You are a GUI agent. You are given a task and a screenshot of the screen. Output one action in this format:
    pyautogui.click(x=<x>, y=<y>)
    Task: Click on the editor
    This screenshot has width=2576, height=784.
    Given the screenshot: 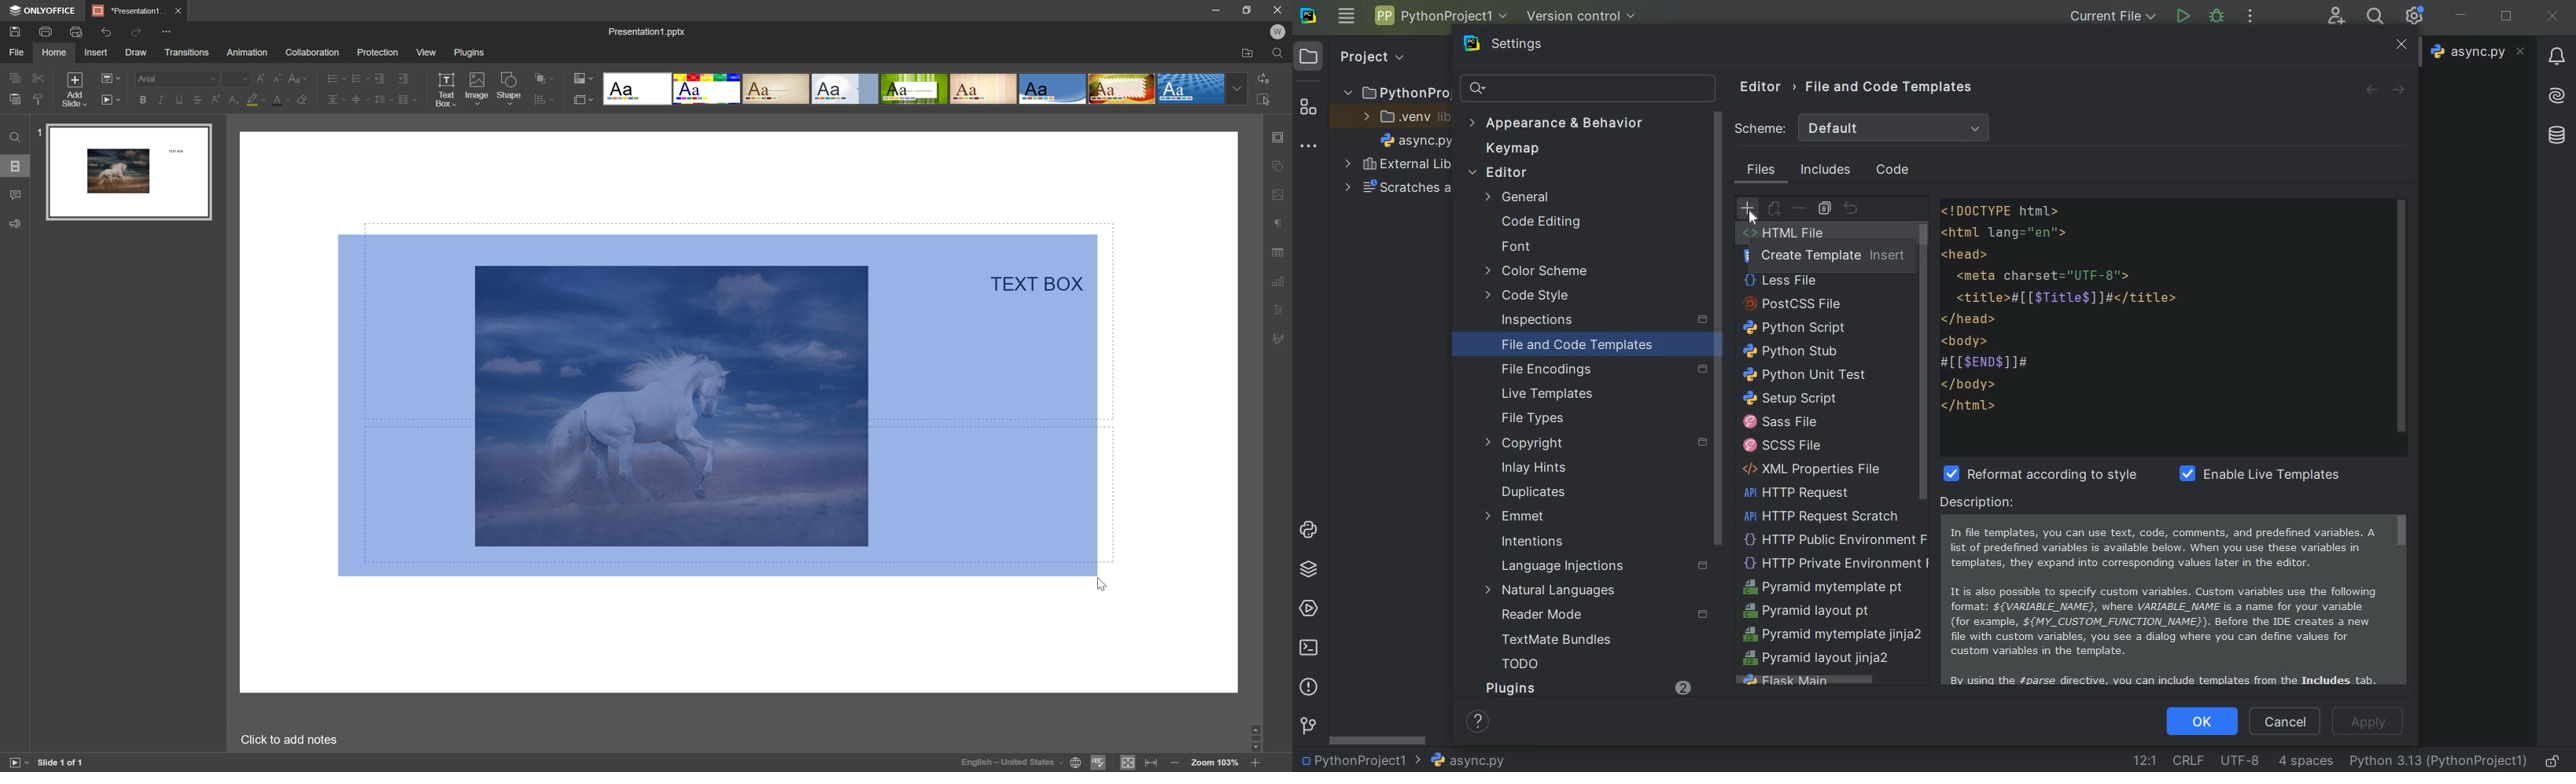 What is the action you would take?
    pyautogui.click(x=1495, y=171)
    